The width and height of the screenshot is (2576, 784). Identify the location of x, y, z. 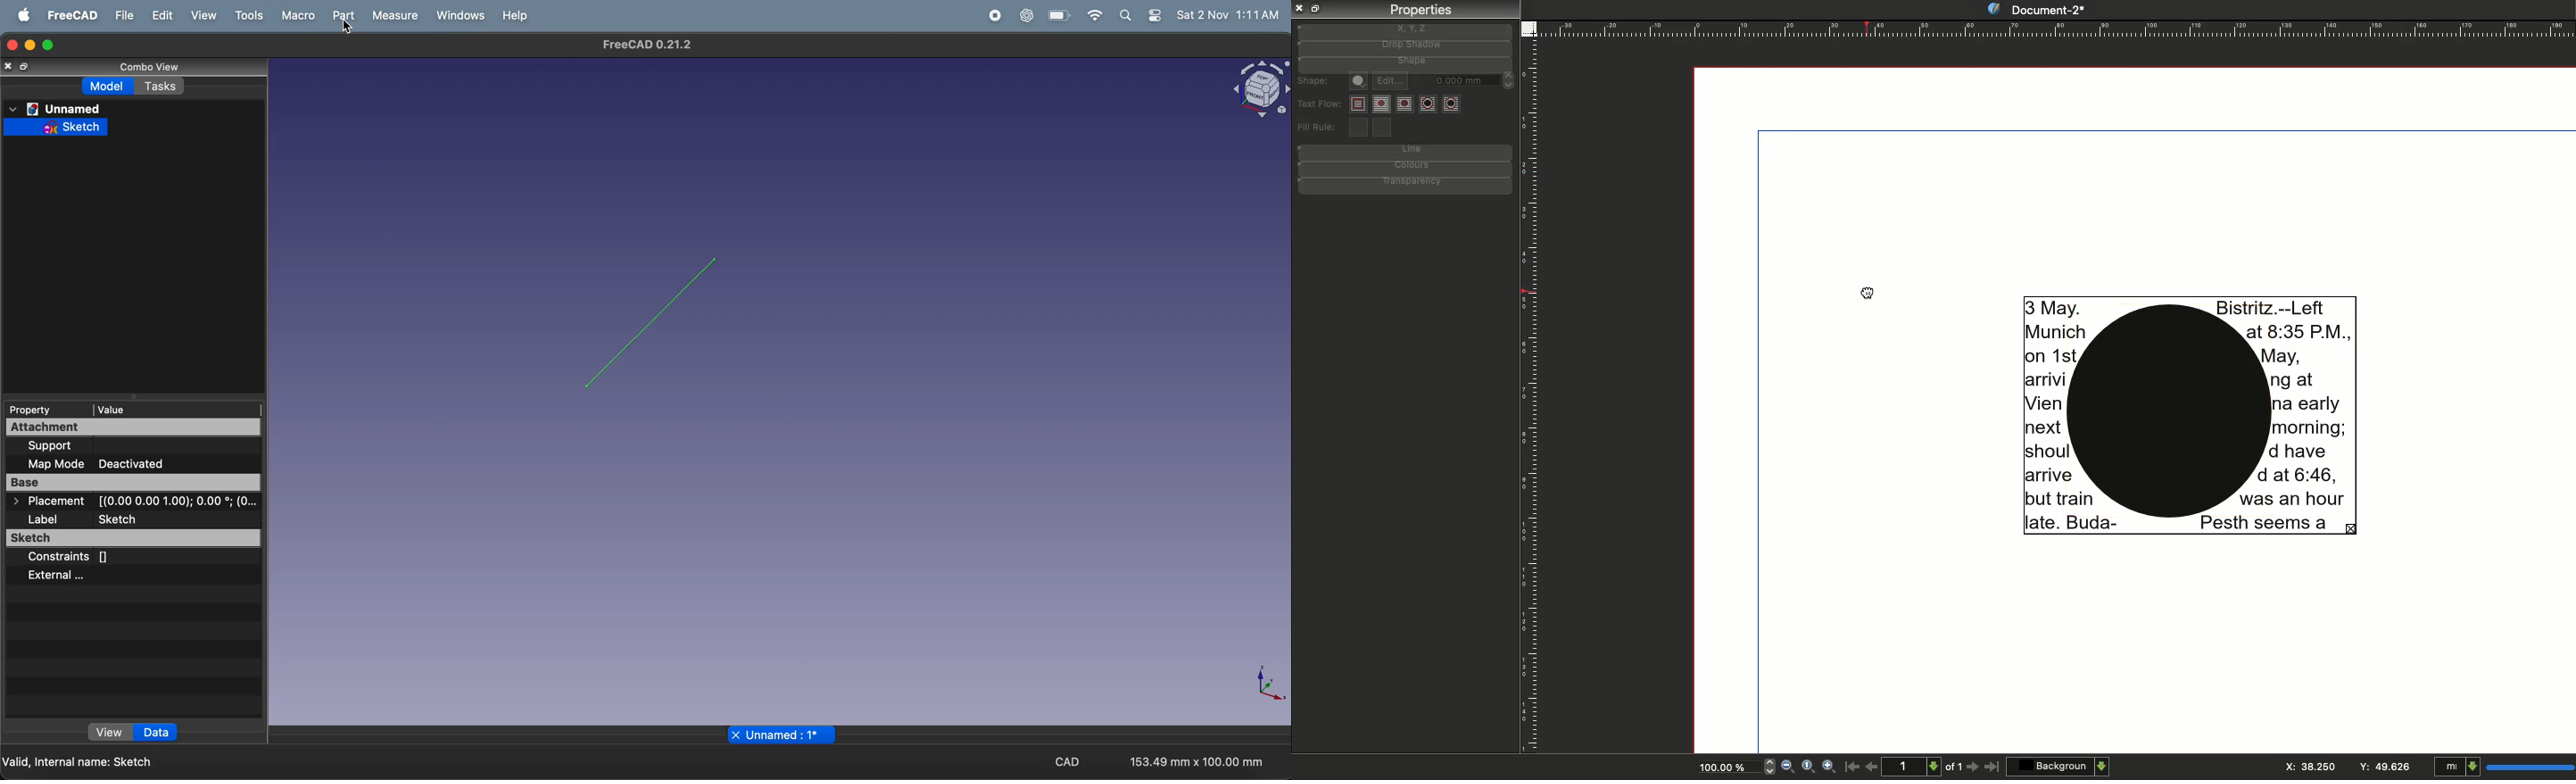
(1421, 29).